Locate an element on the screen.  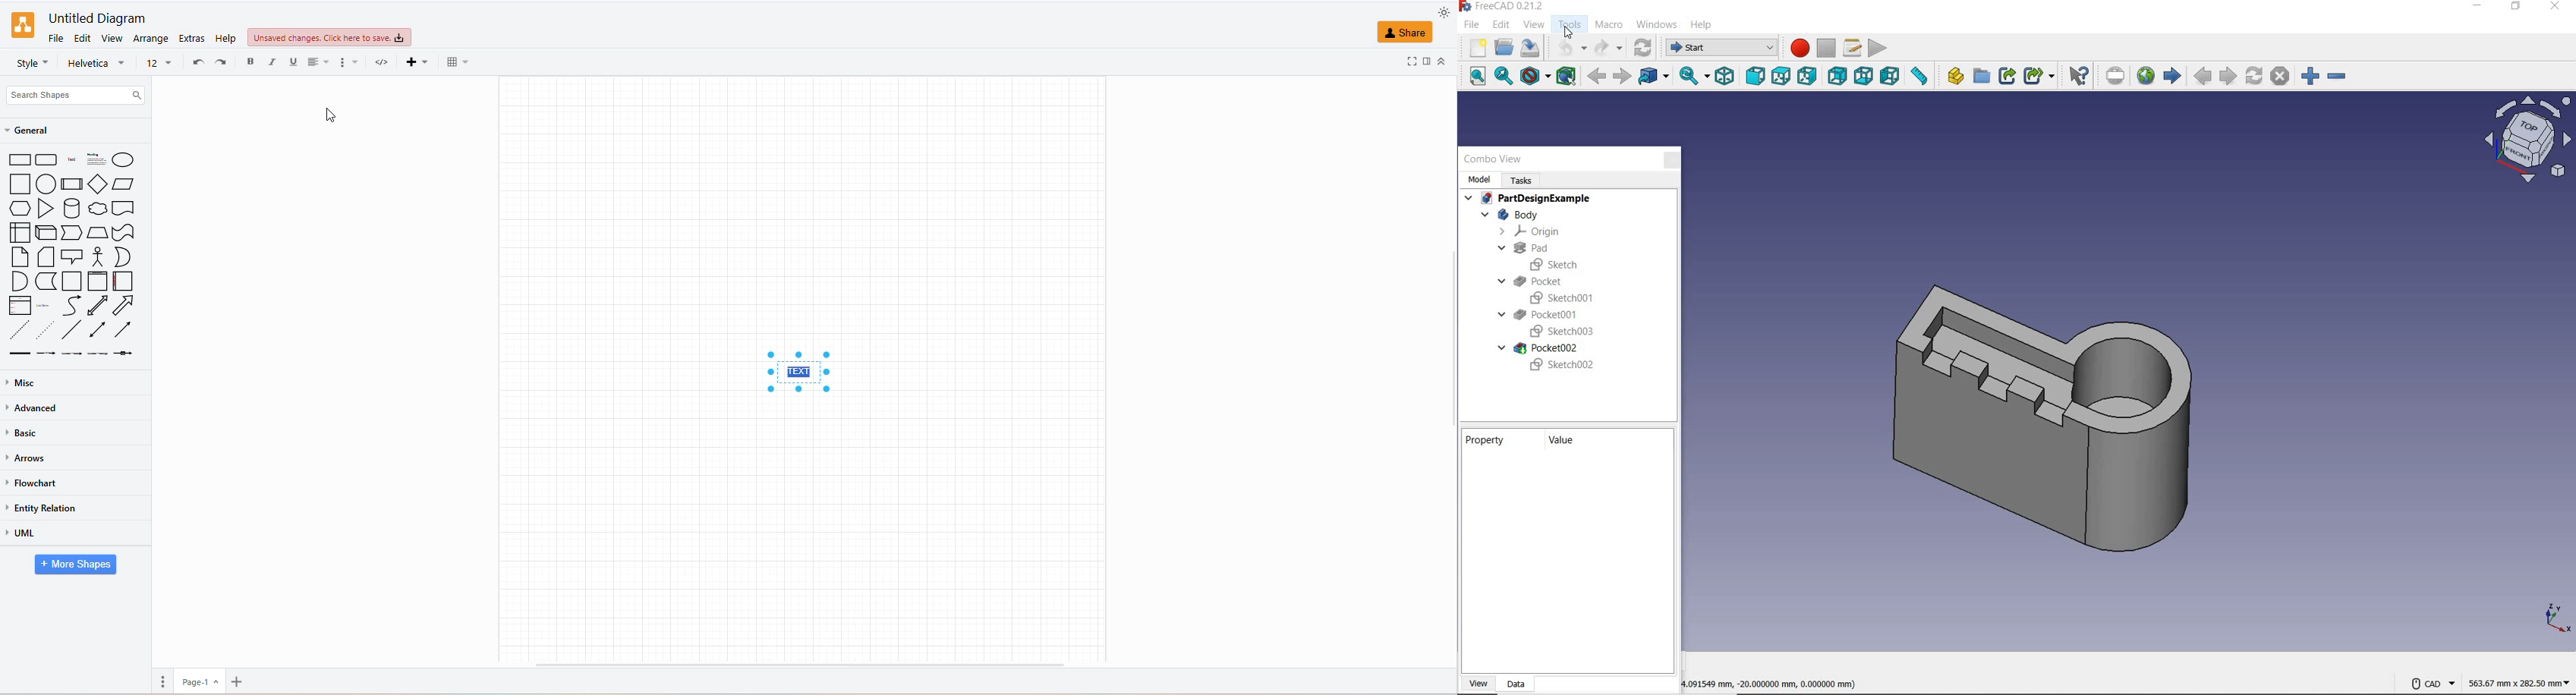
Body is located at coordinates (1516, 215).